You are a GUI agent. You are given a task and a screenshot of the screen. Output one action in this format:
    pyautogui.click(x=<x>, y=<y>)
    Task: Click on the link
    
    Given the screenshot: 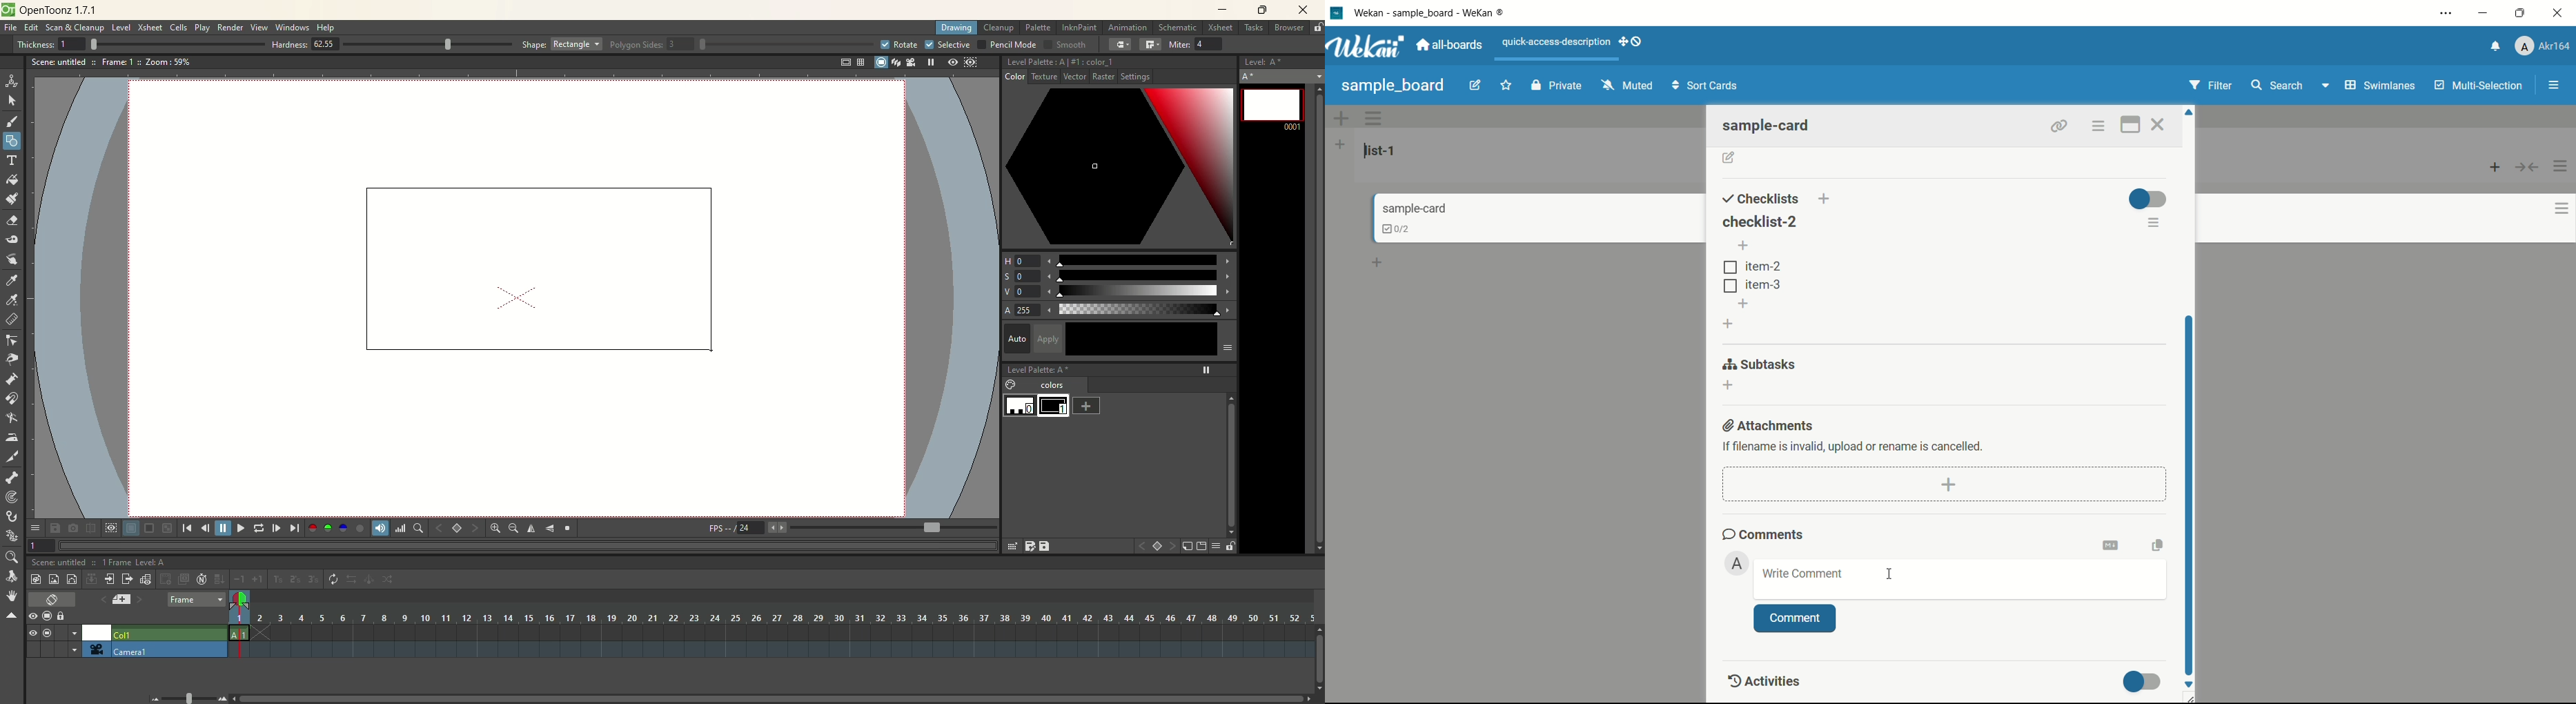 What is the action you would take?
    pyautogui.click(x=2056, y=124)
    